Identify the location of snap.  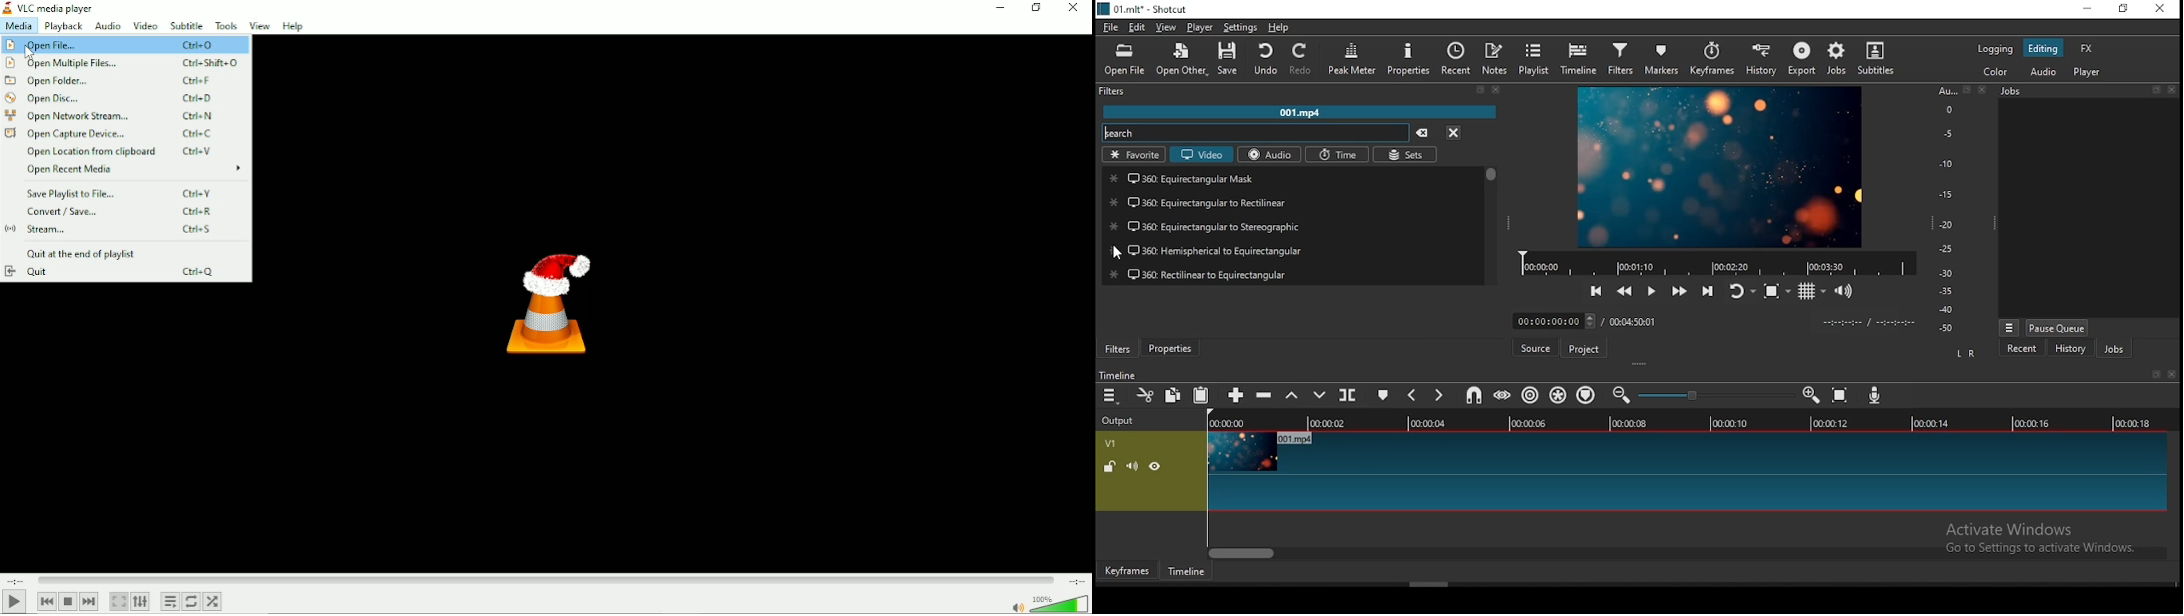
(1475, 395).